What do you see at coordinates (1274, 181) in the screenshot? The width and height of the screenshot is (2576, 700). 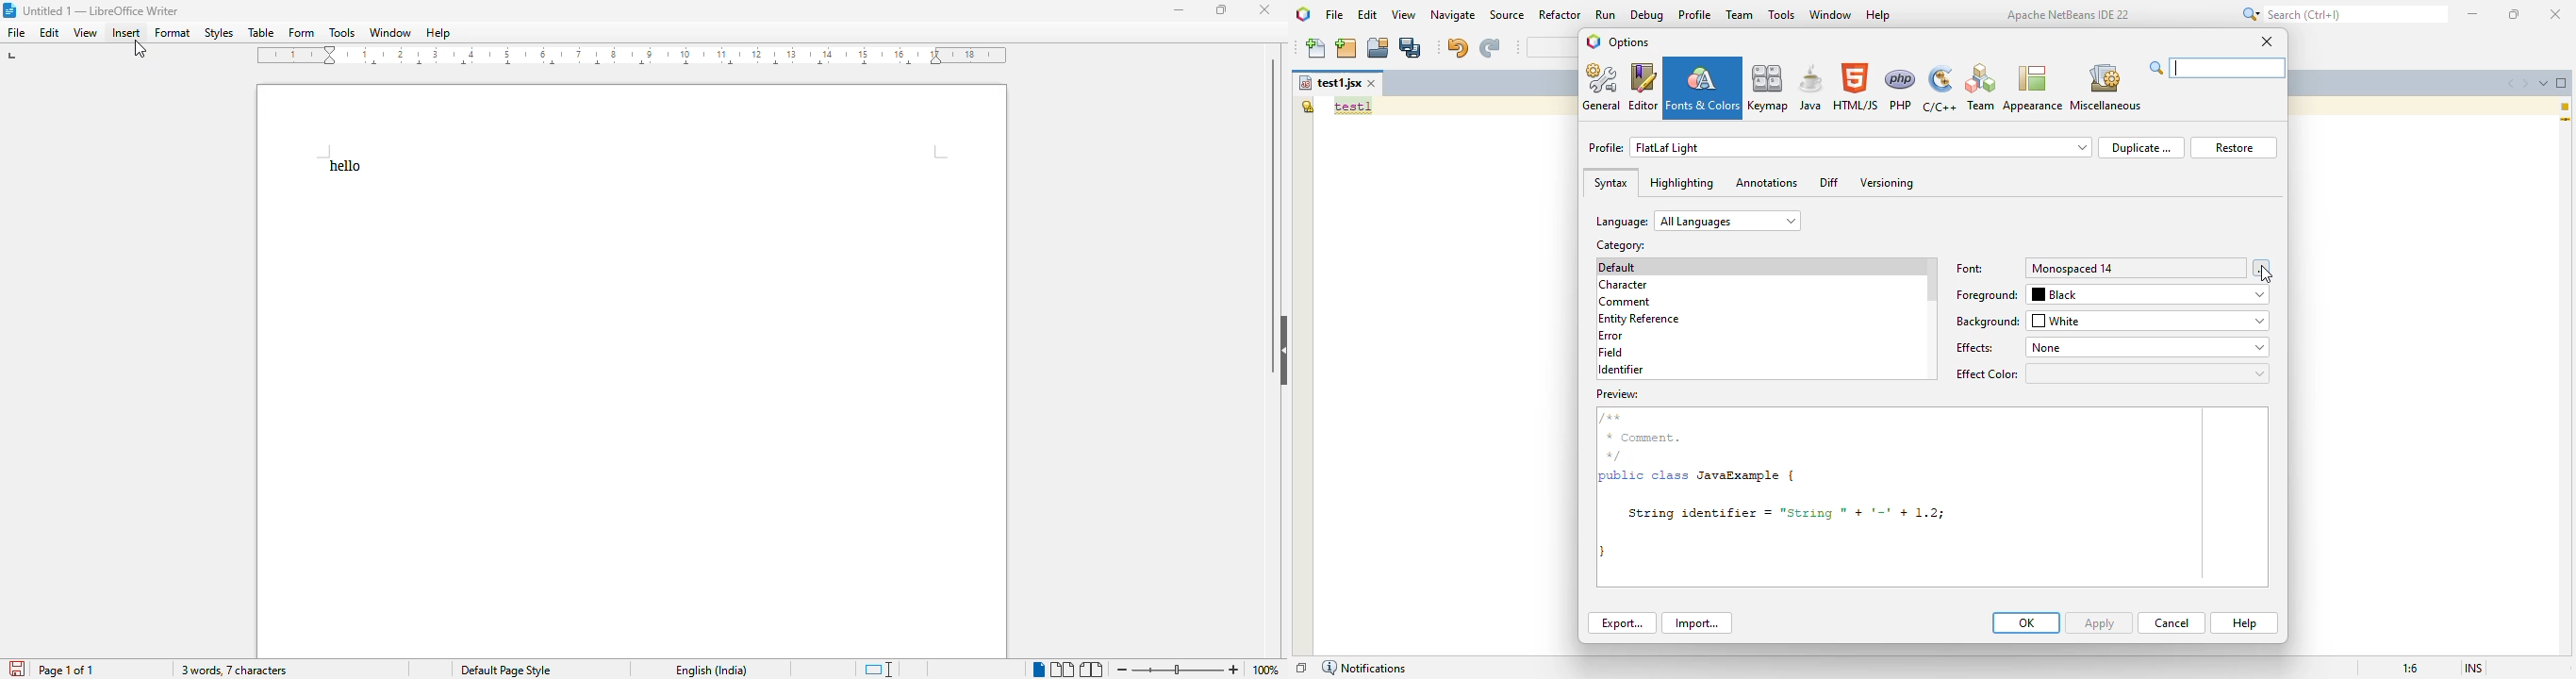 I see `vertical scroll bar` at bounding box center [1274, 181].